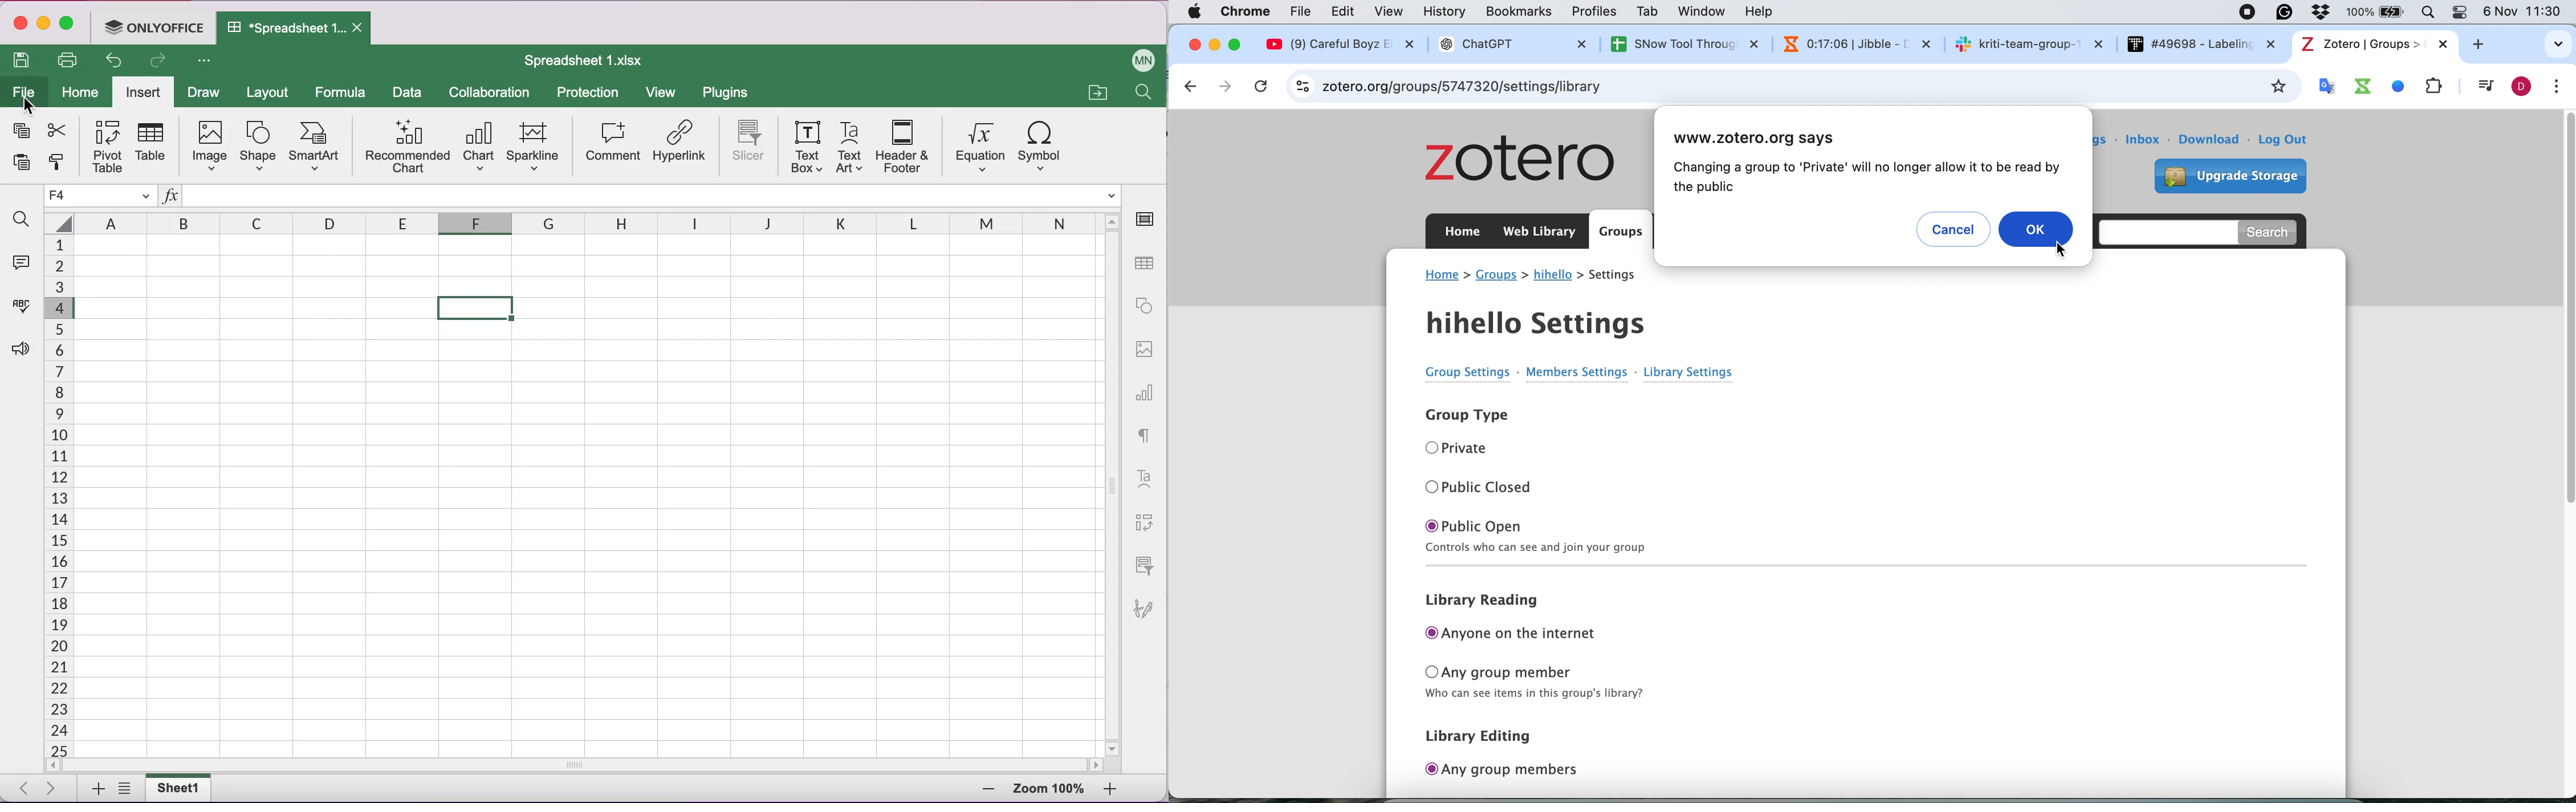 The width and height of the screenshot is (2576, 812). Describe the element at coordinates (2061, 250) in the screenshot. I see `cursor` at that location.